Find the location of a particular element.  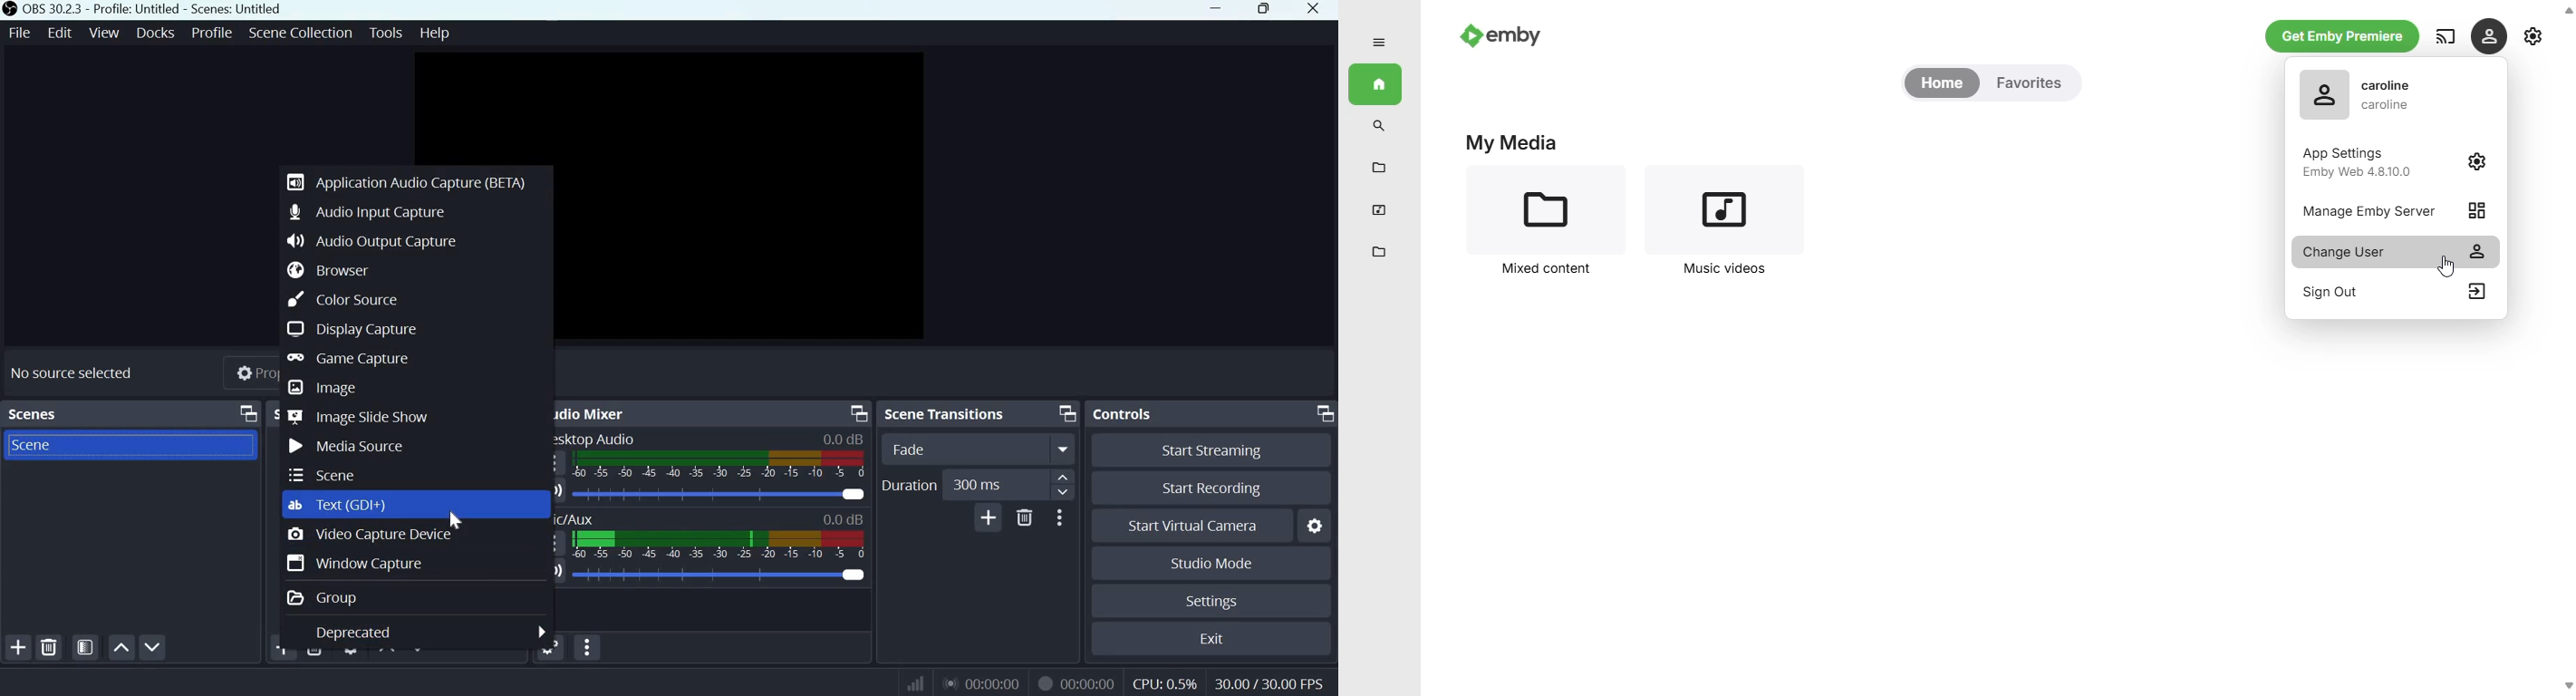

current user profile is located at coordinates (2361, 94).